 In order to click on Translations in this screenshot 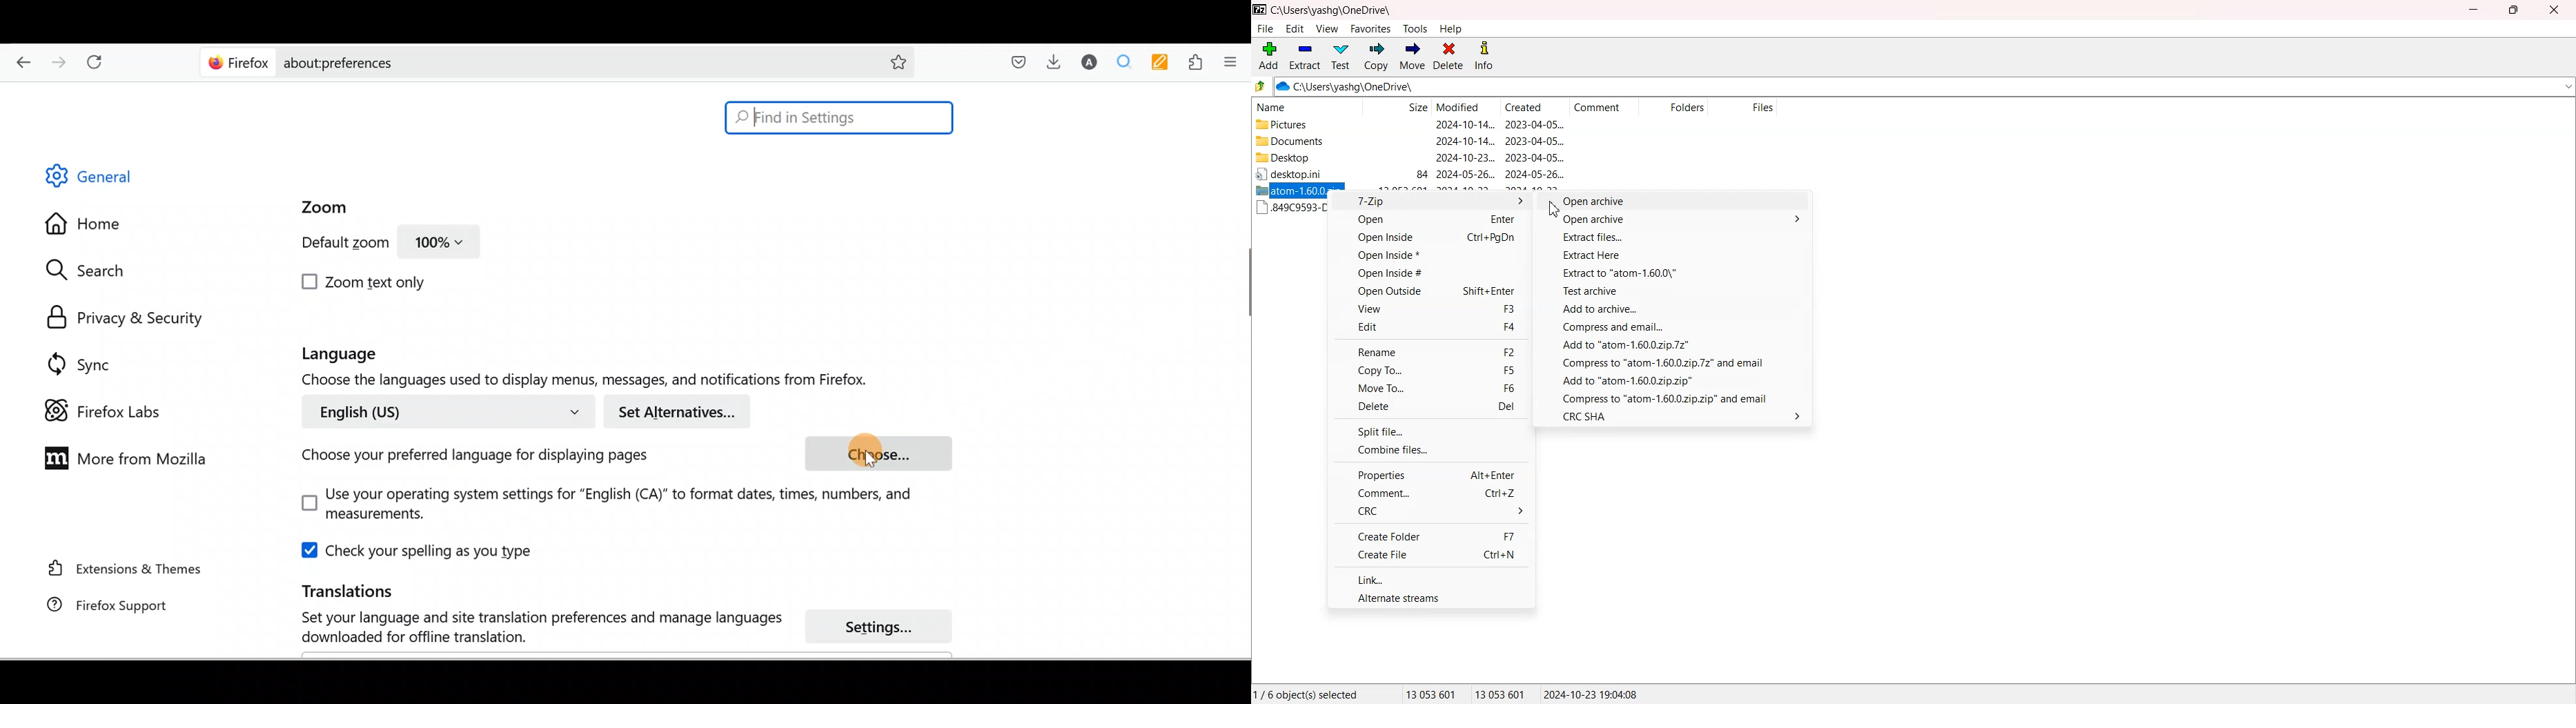, I will do `click(330, 590)`.